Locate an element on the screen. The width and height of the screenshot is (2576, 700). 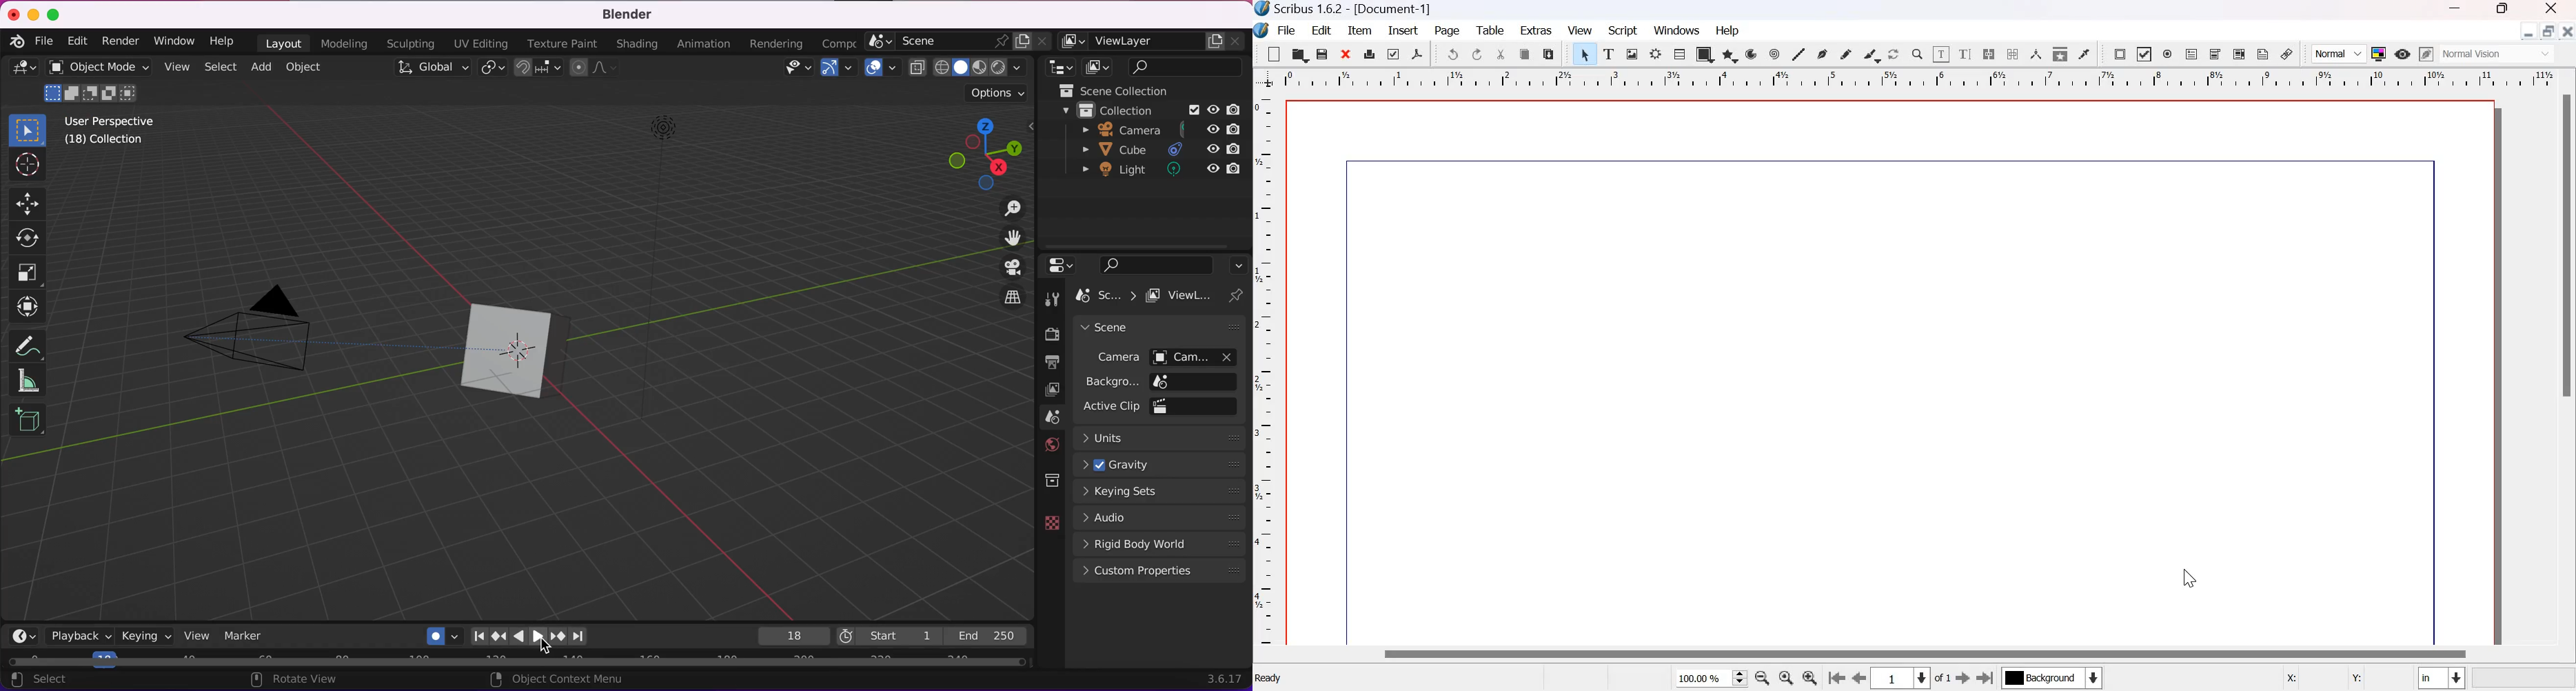
Eye dropper is located at coordinates (2085, 53).